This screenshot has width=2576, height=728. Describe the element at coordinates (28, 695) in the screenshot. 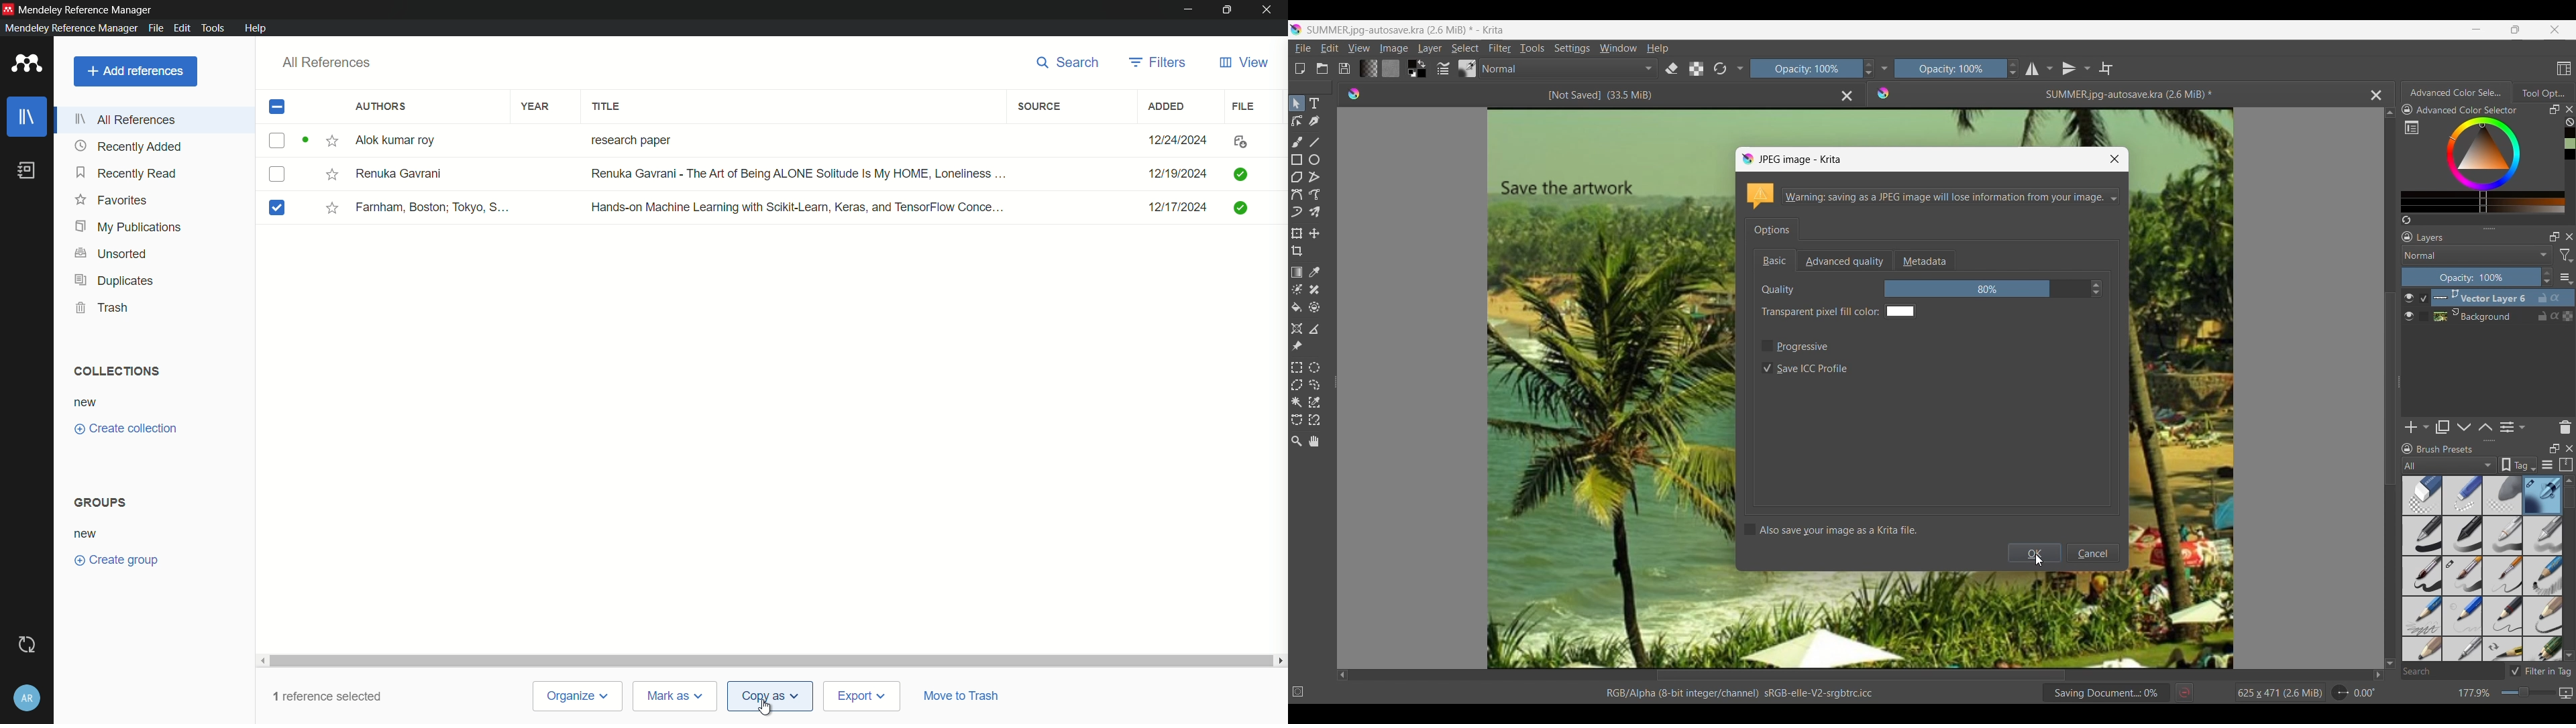

I see `account and help` at that location.